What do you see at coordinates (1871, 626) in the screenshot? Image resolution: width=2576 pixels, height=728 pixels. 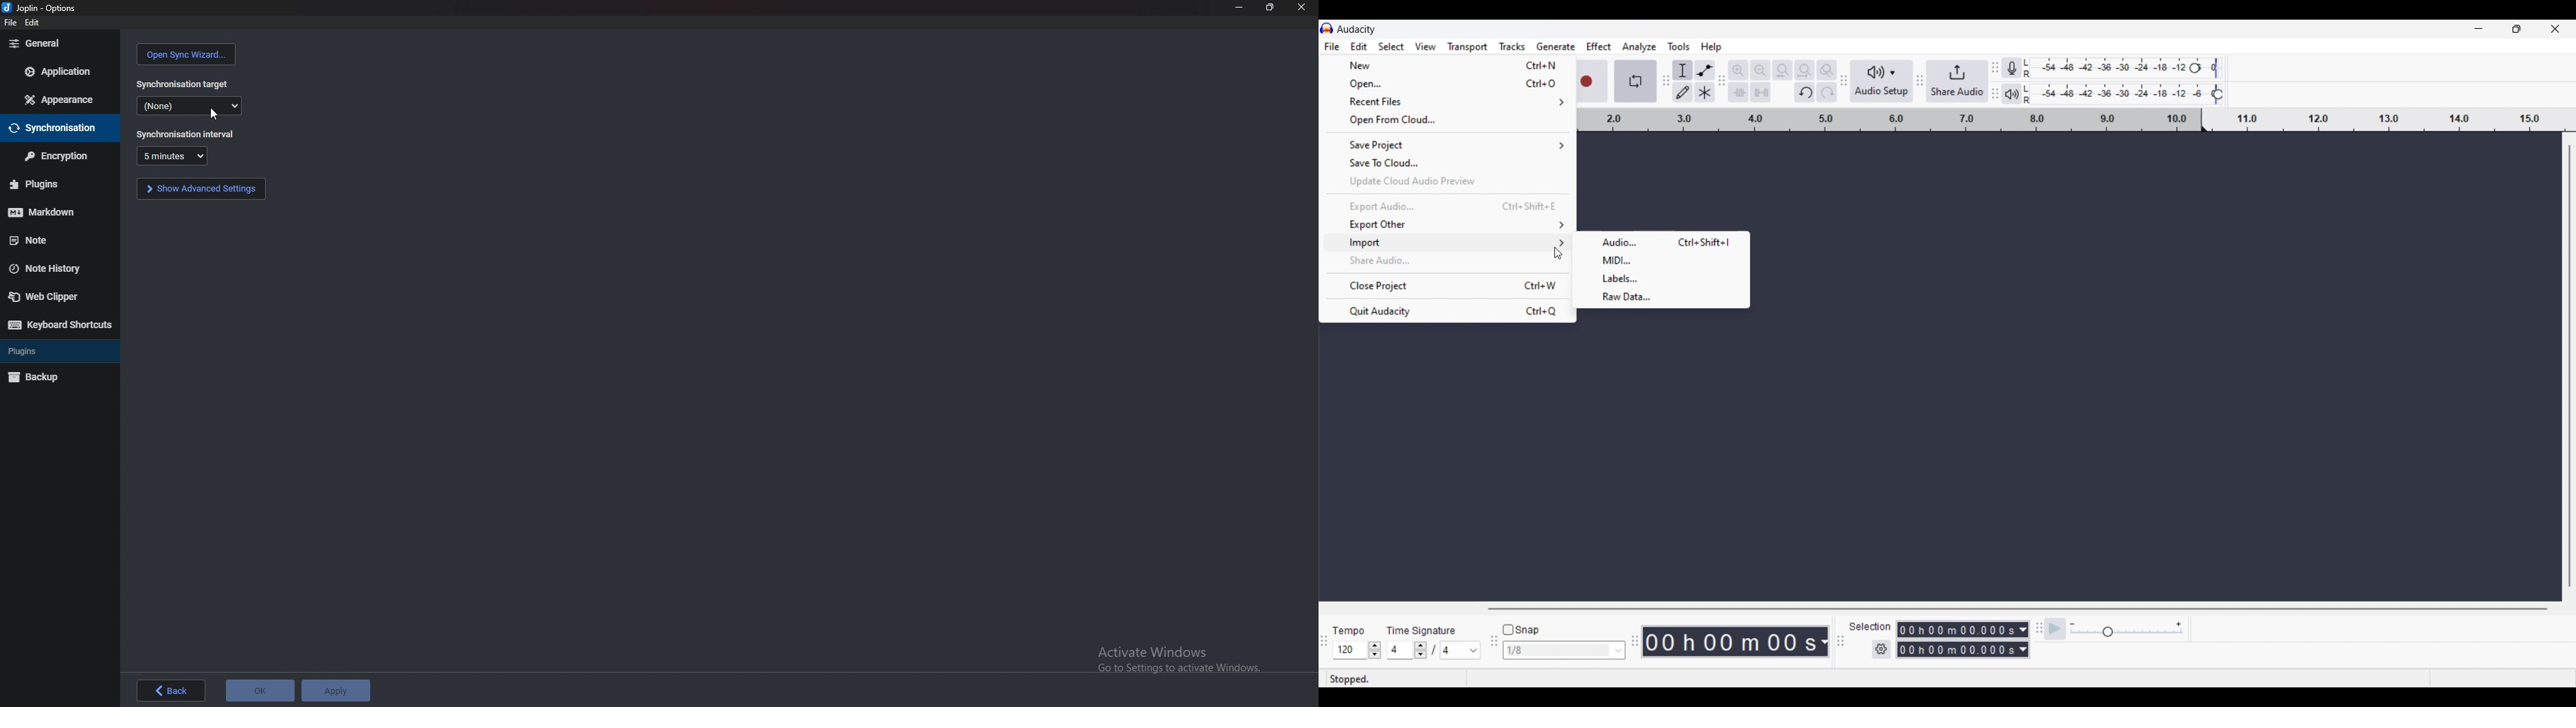 I see `Selection` at bounding box center [1871, 626].